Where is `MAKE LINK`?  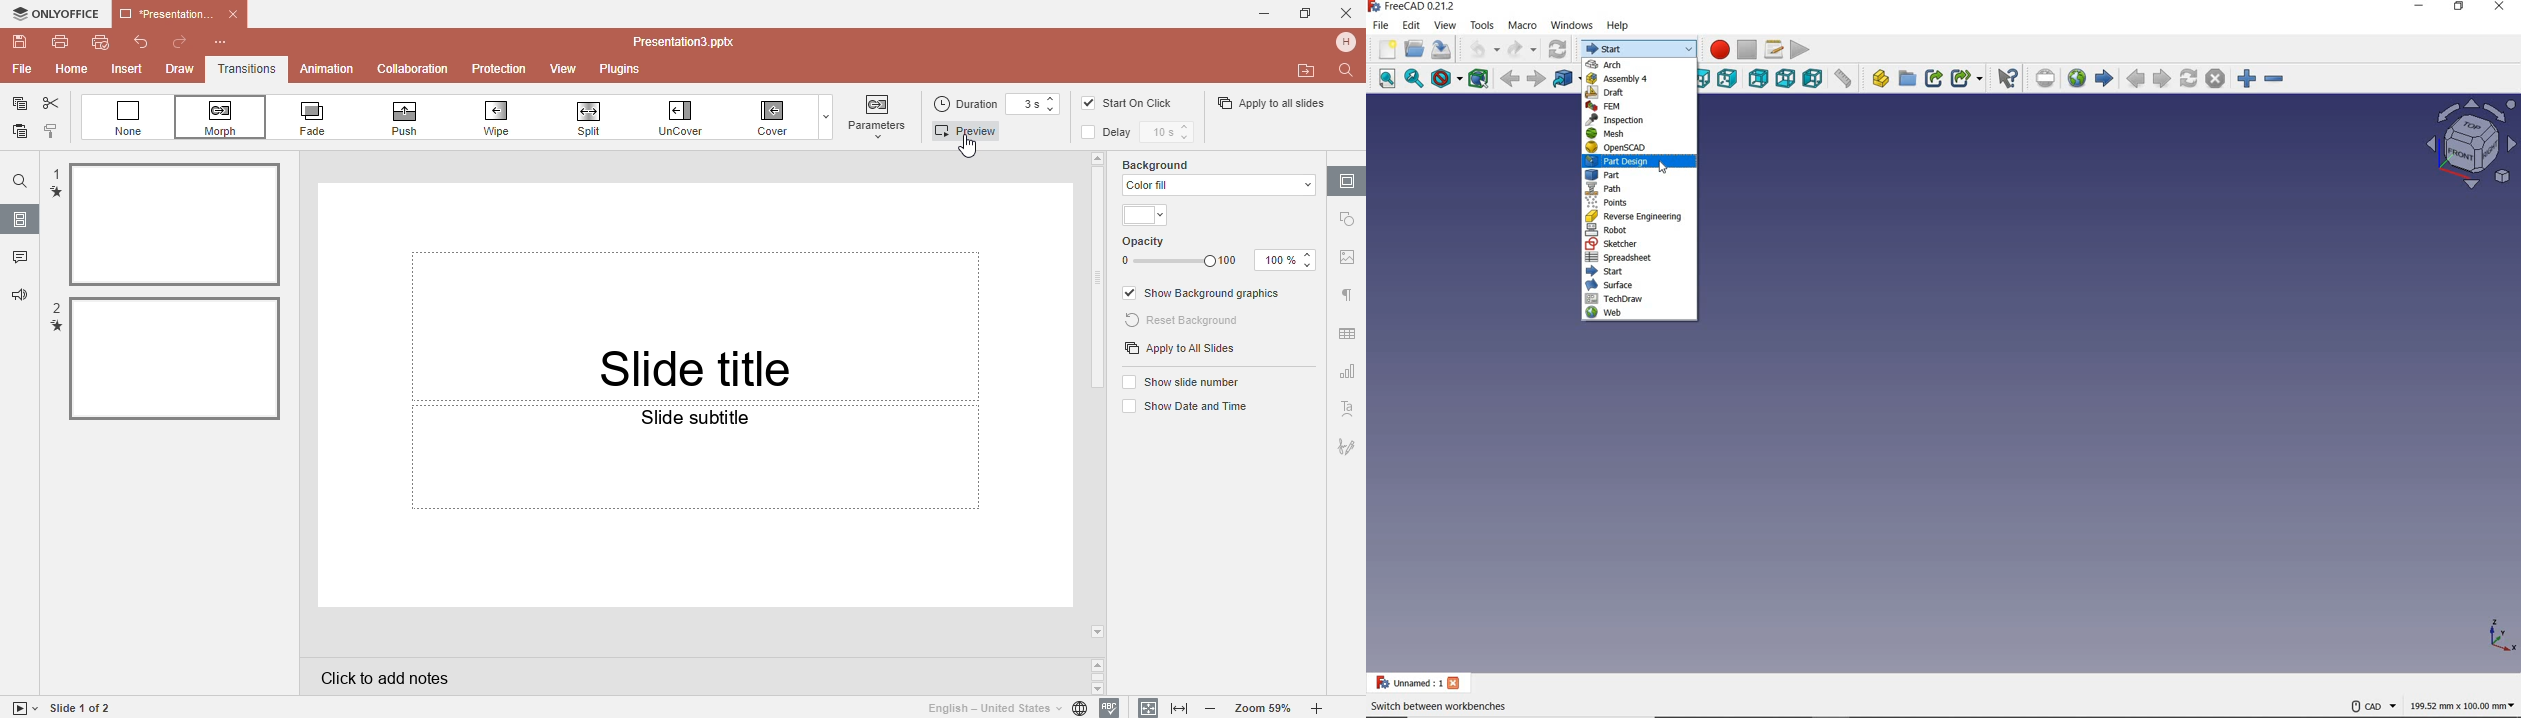 MAKE LINK is located at coordinates (1935, 78).